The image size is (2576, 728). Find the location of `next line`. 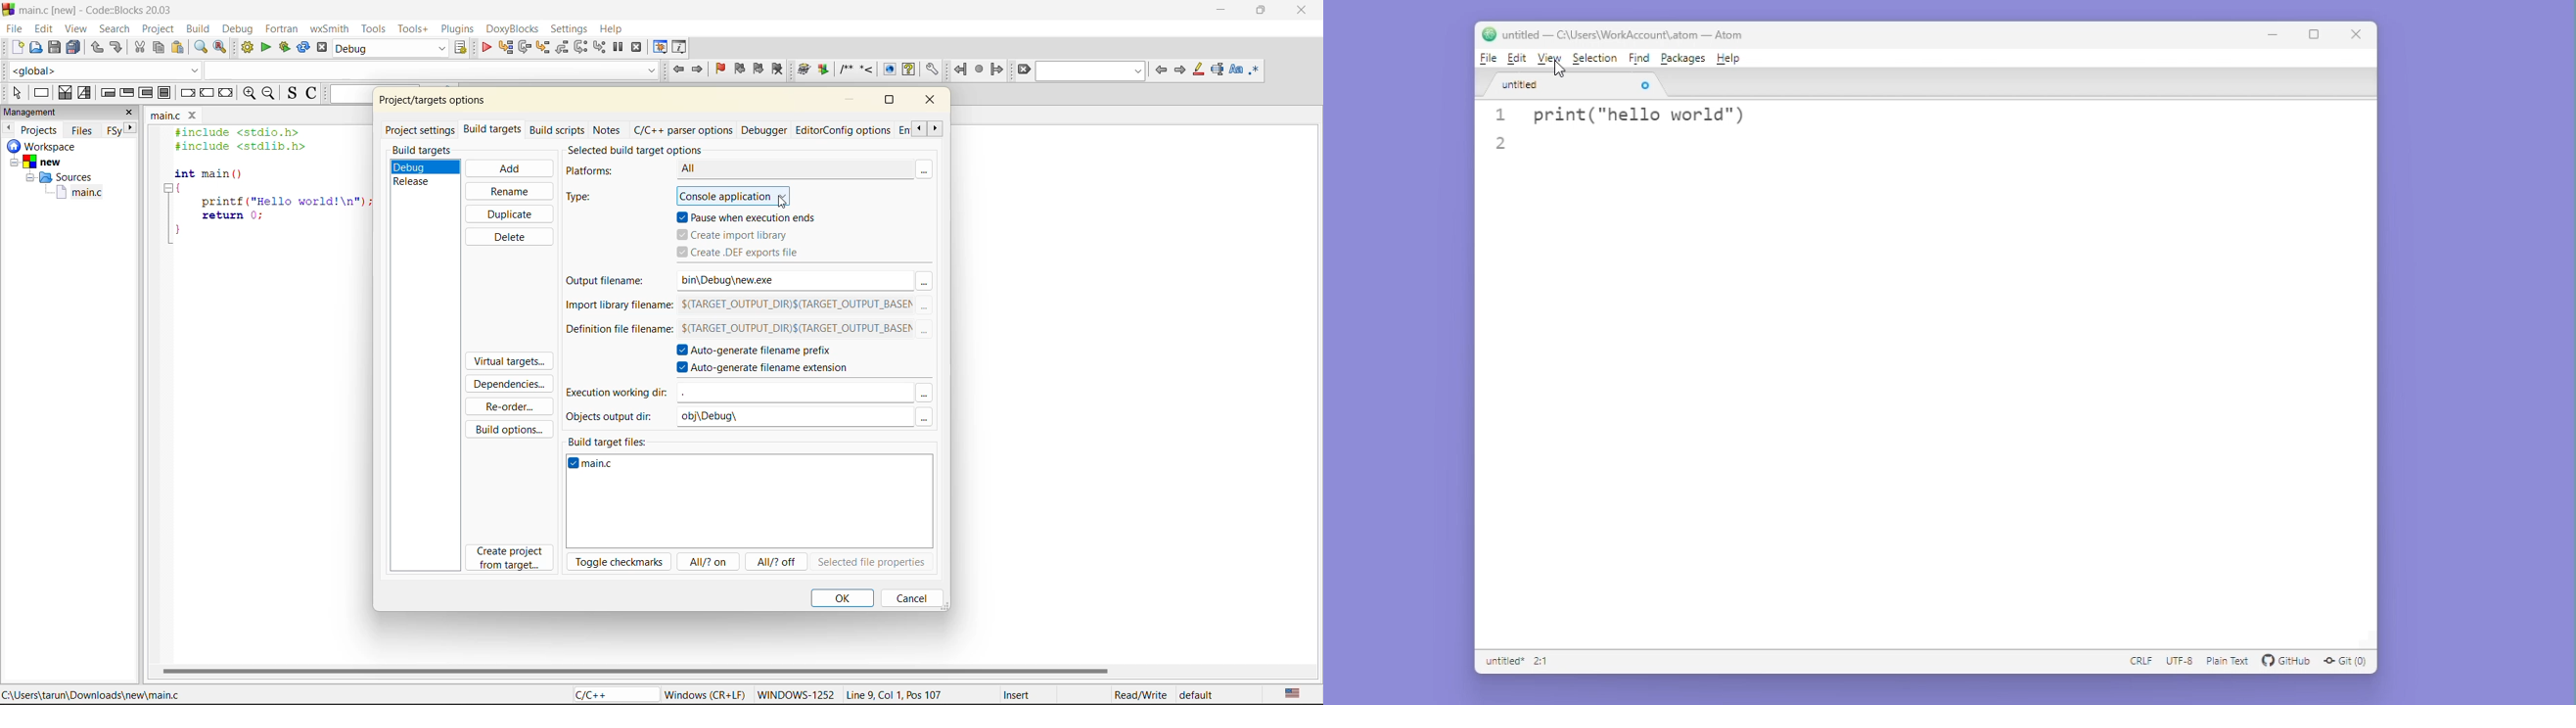

next line is located at coordinates (525, 46).